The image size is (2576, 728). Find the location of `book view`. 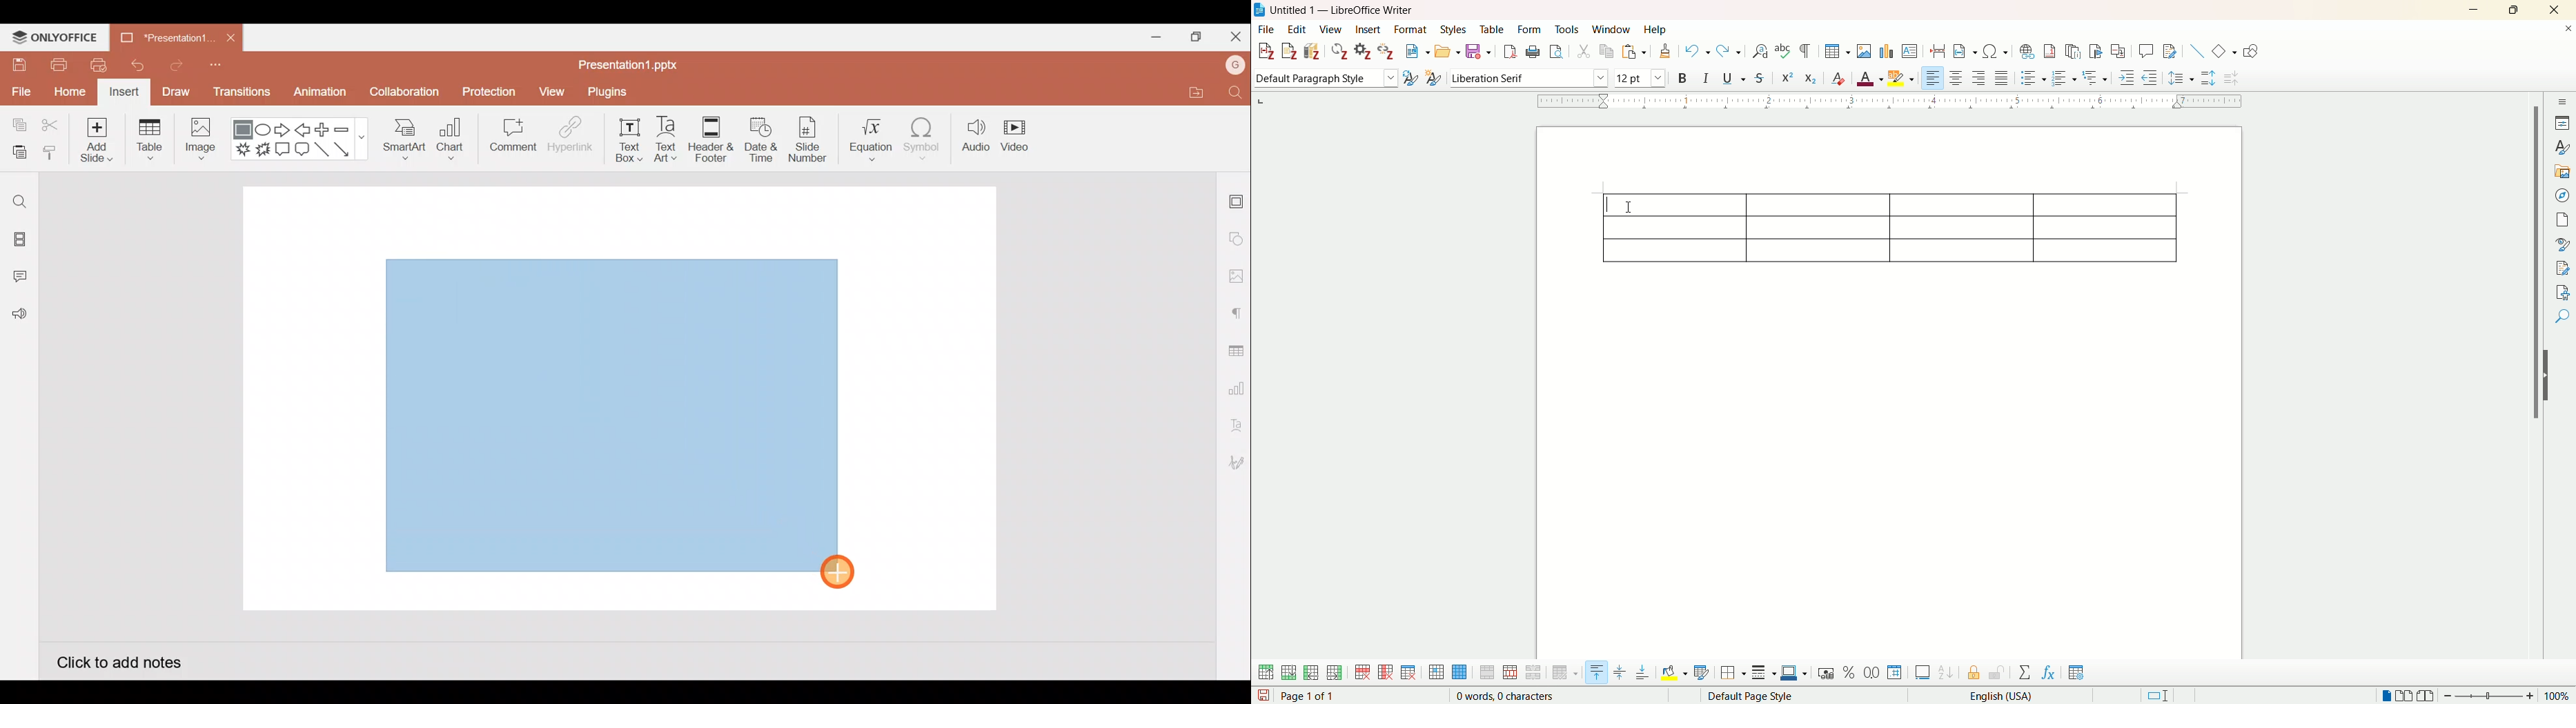

book view is located at coordinates (2426, 696).